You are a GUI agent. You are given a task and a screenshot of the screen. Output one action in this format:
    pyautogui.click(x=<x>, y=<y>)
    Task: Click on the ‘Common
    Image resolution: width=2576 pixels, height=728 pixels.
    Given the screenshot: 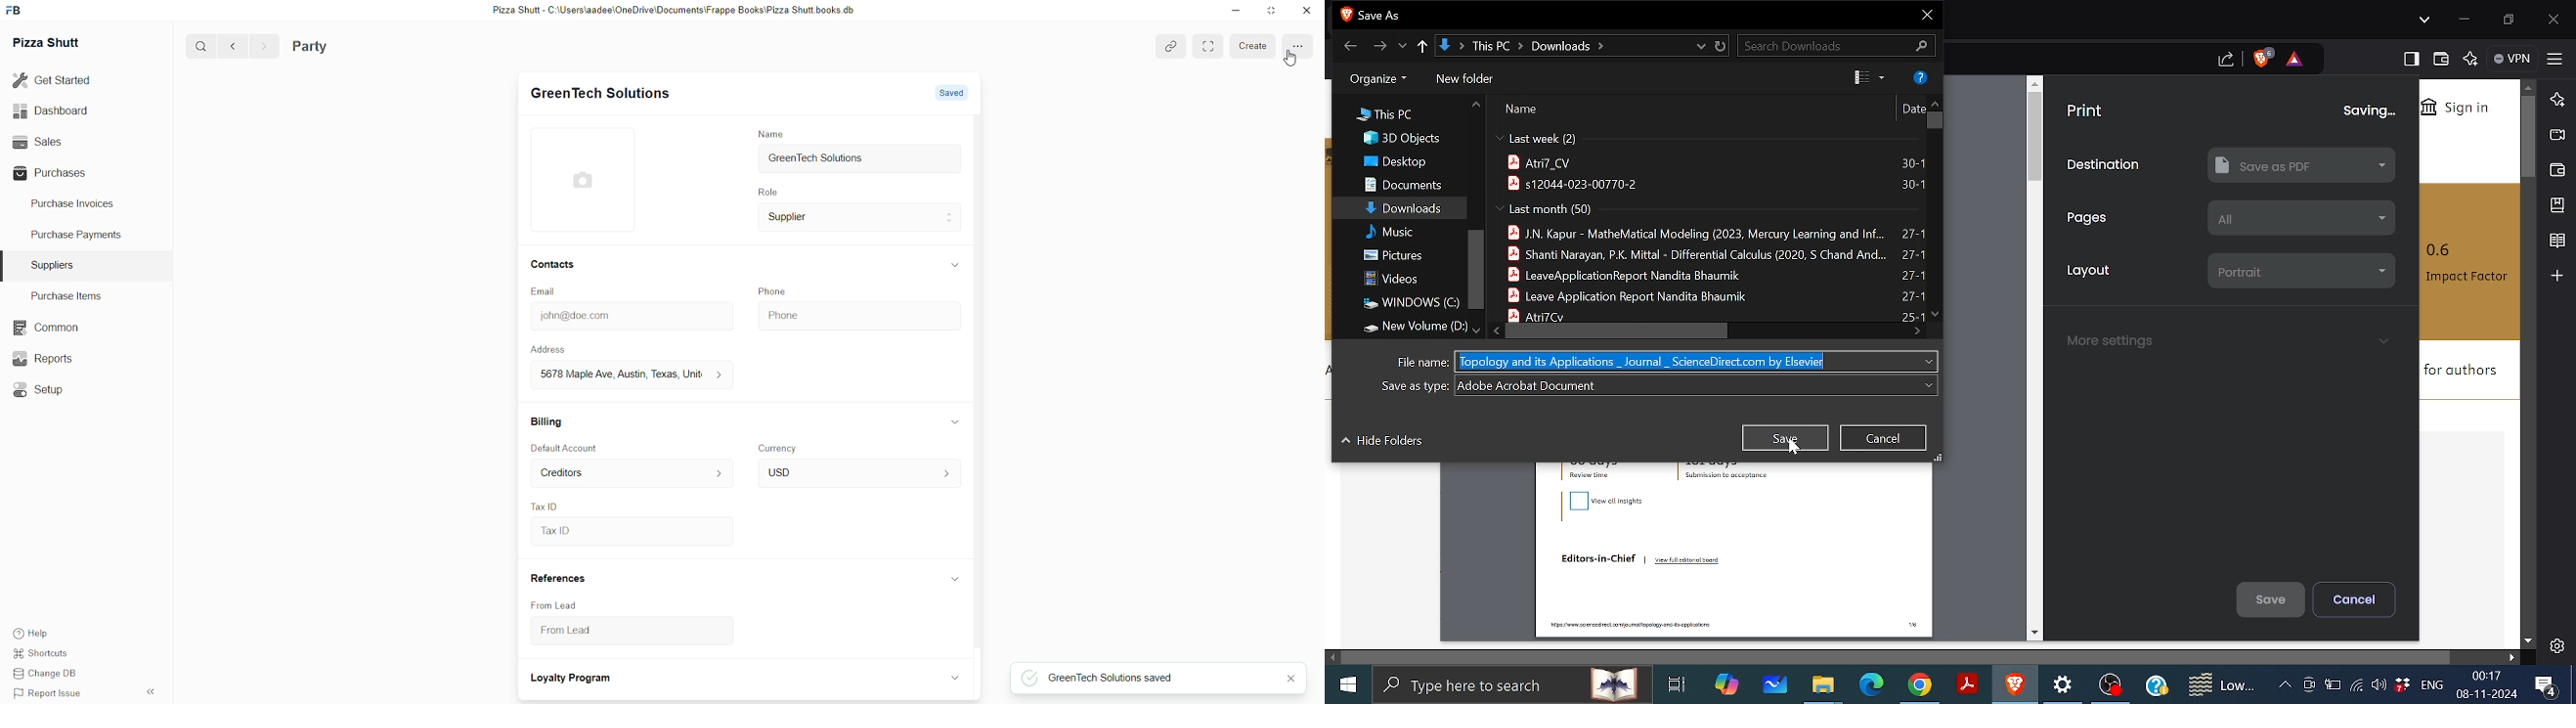 What is the action you would take?
    pyautogui.click(x=45, y=326)
    